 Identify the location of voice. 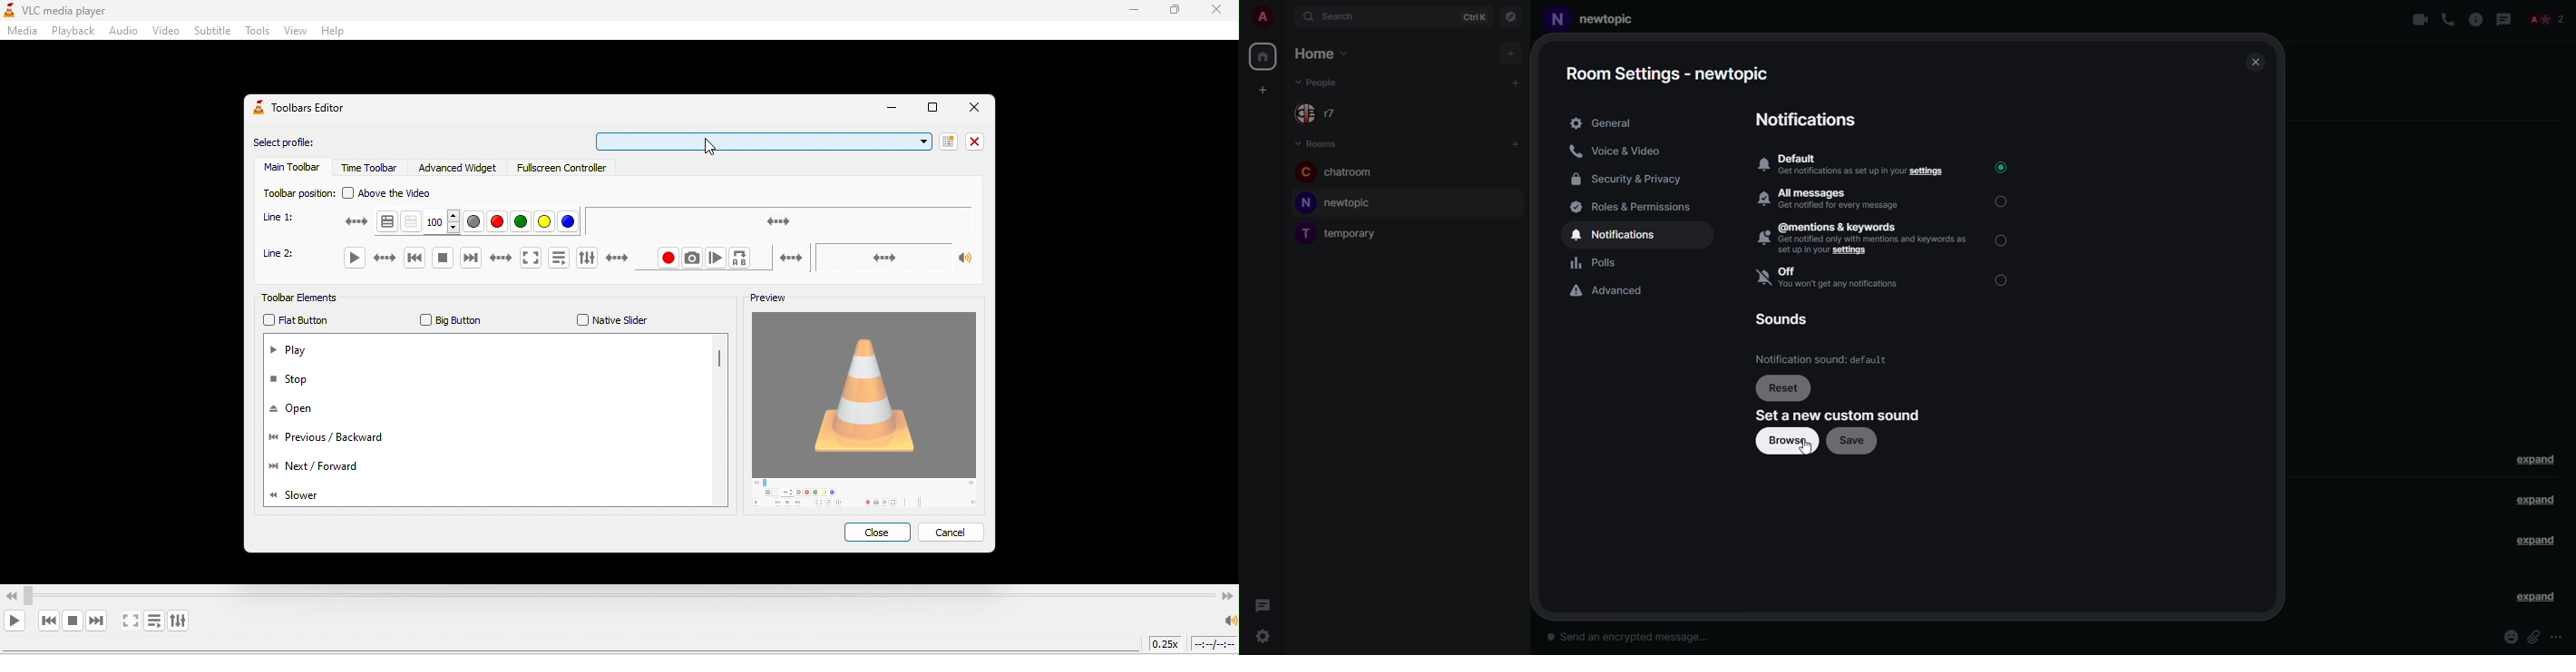
(1620, 151).